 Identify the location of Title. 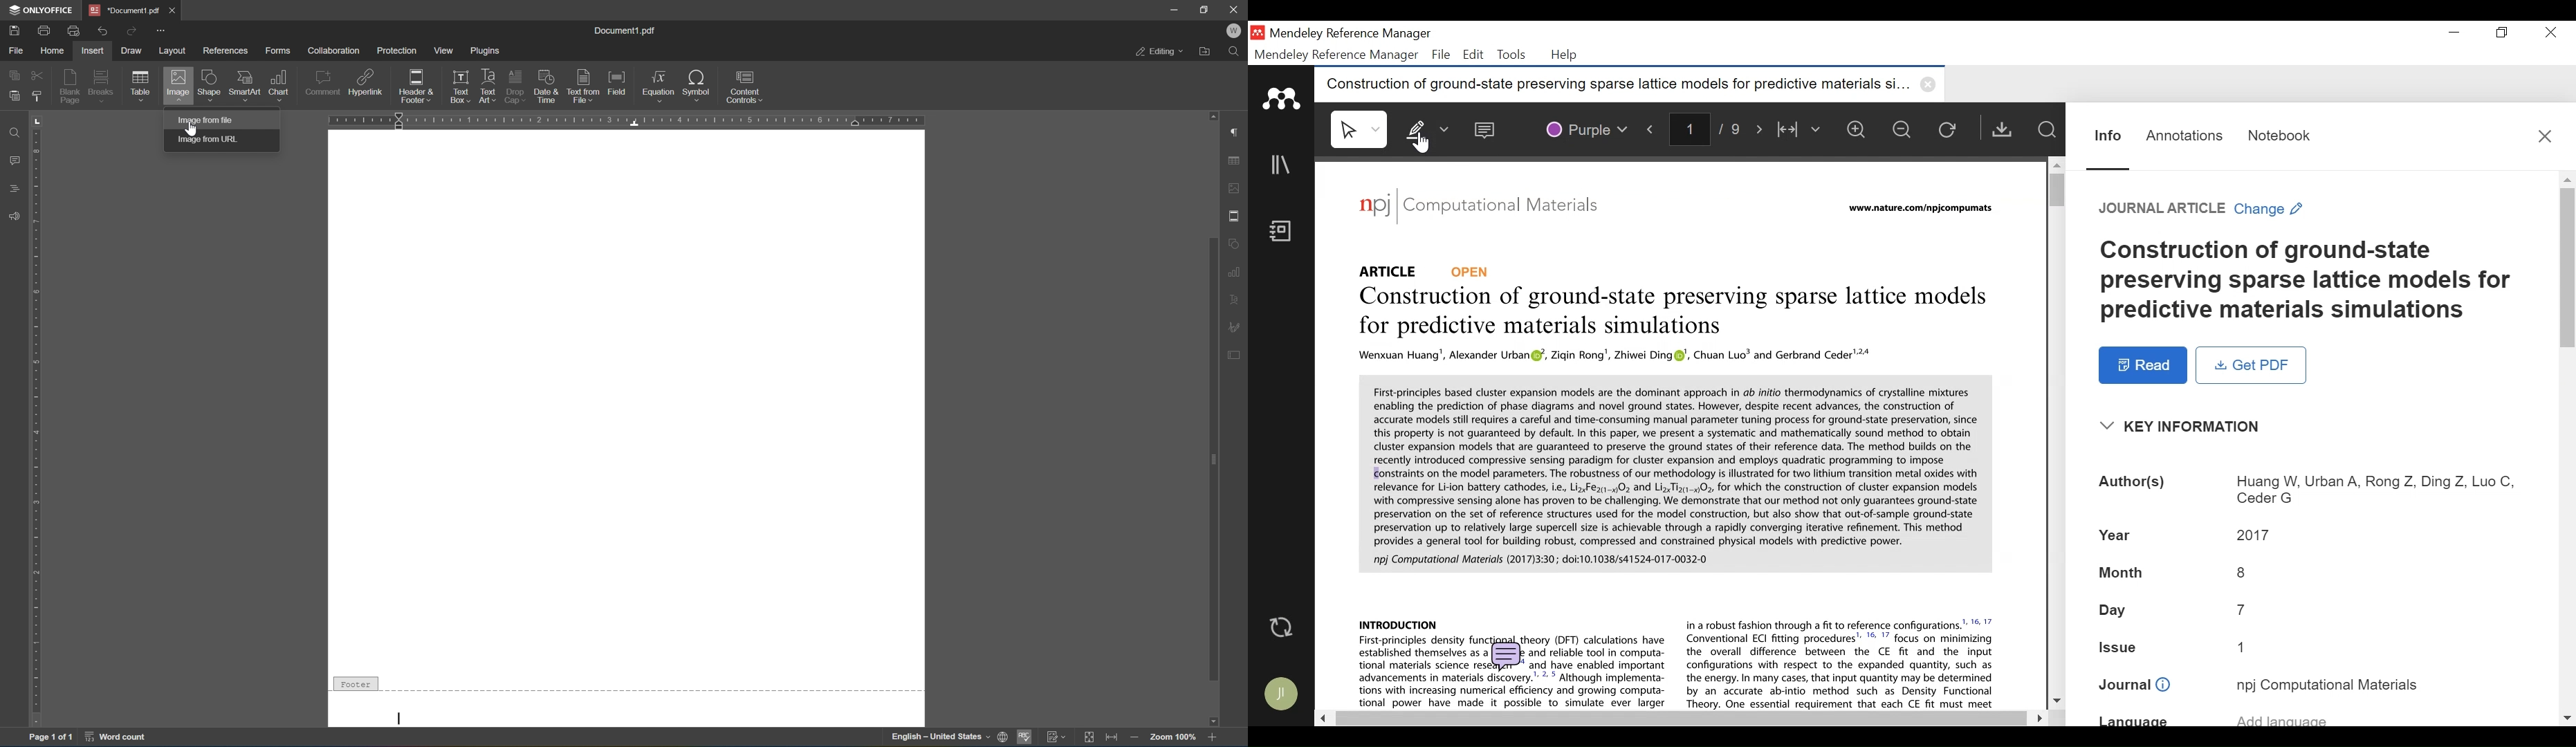
(2309, 281).